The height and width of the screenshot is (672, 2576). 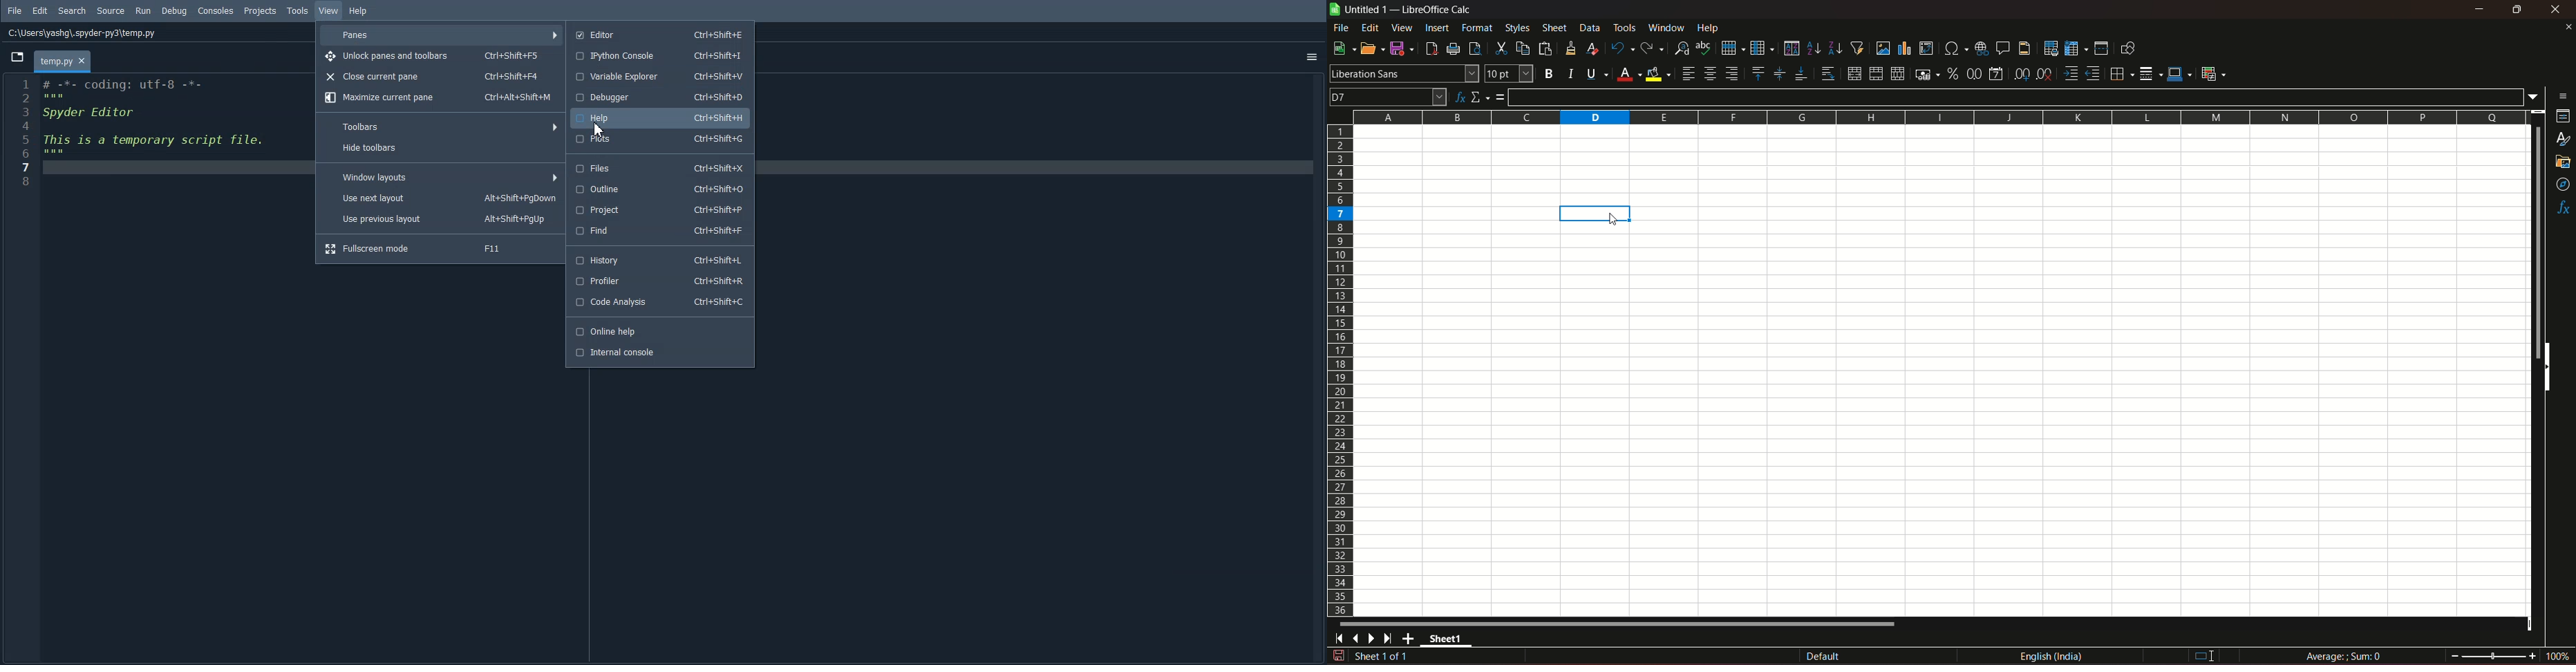 I want to click on Help, so click(x=659, y=116).